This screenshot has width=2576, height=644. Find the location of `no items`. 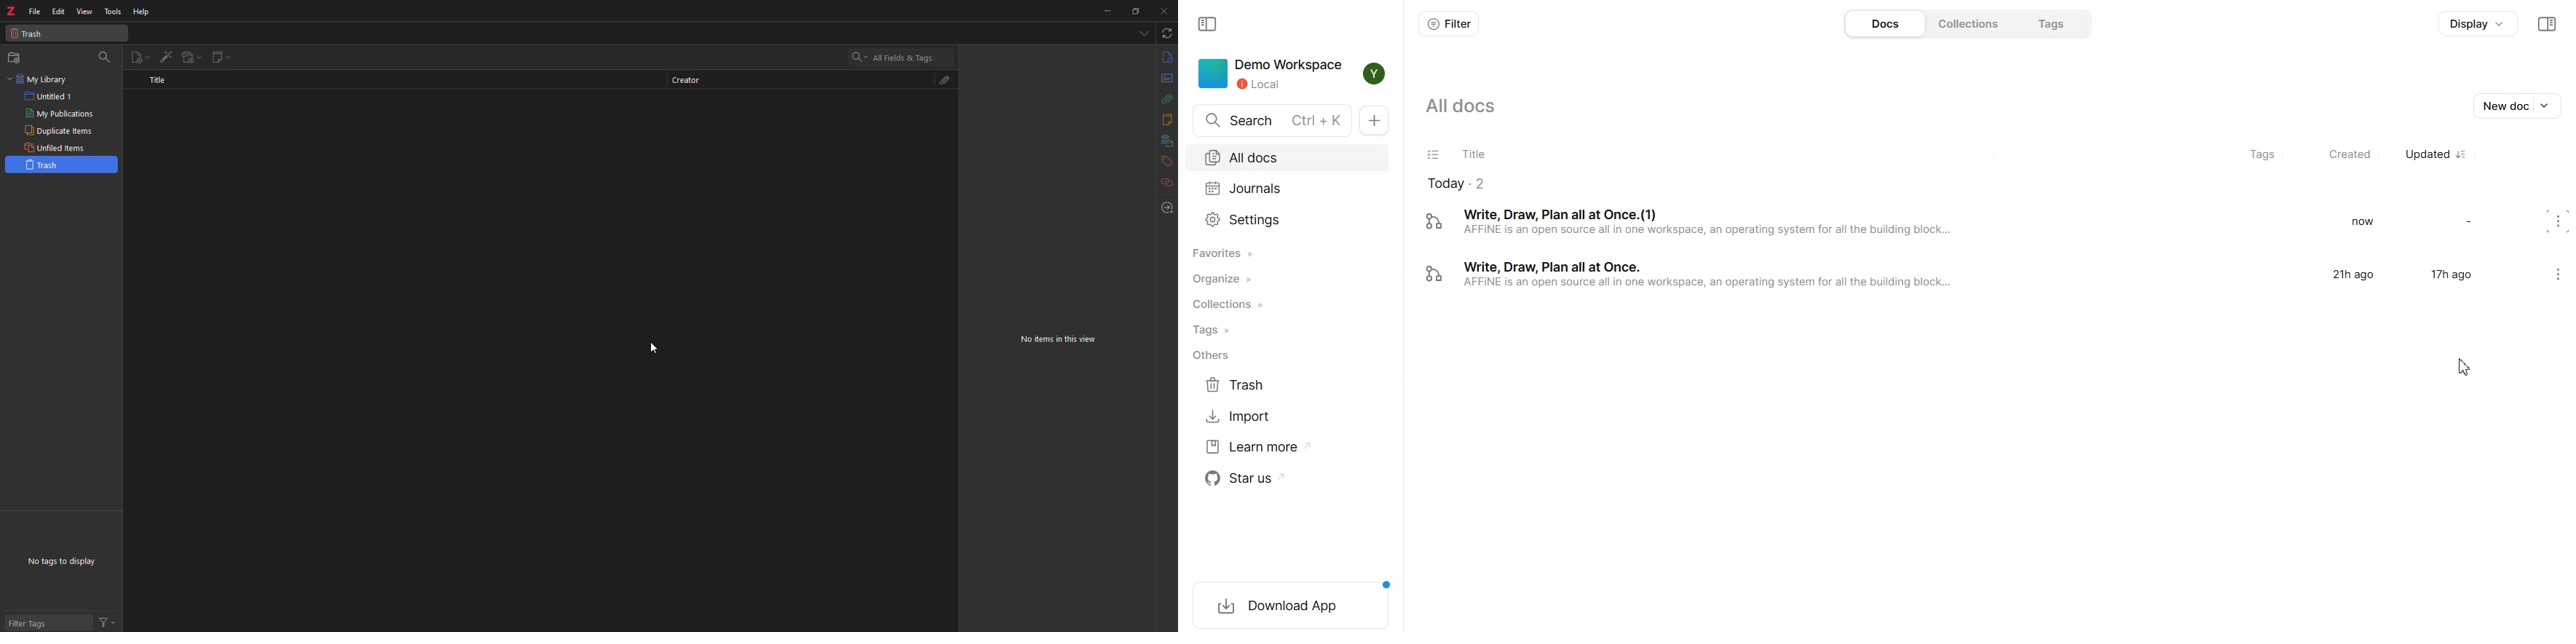

no items is located at coordinates (1057, 336).